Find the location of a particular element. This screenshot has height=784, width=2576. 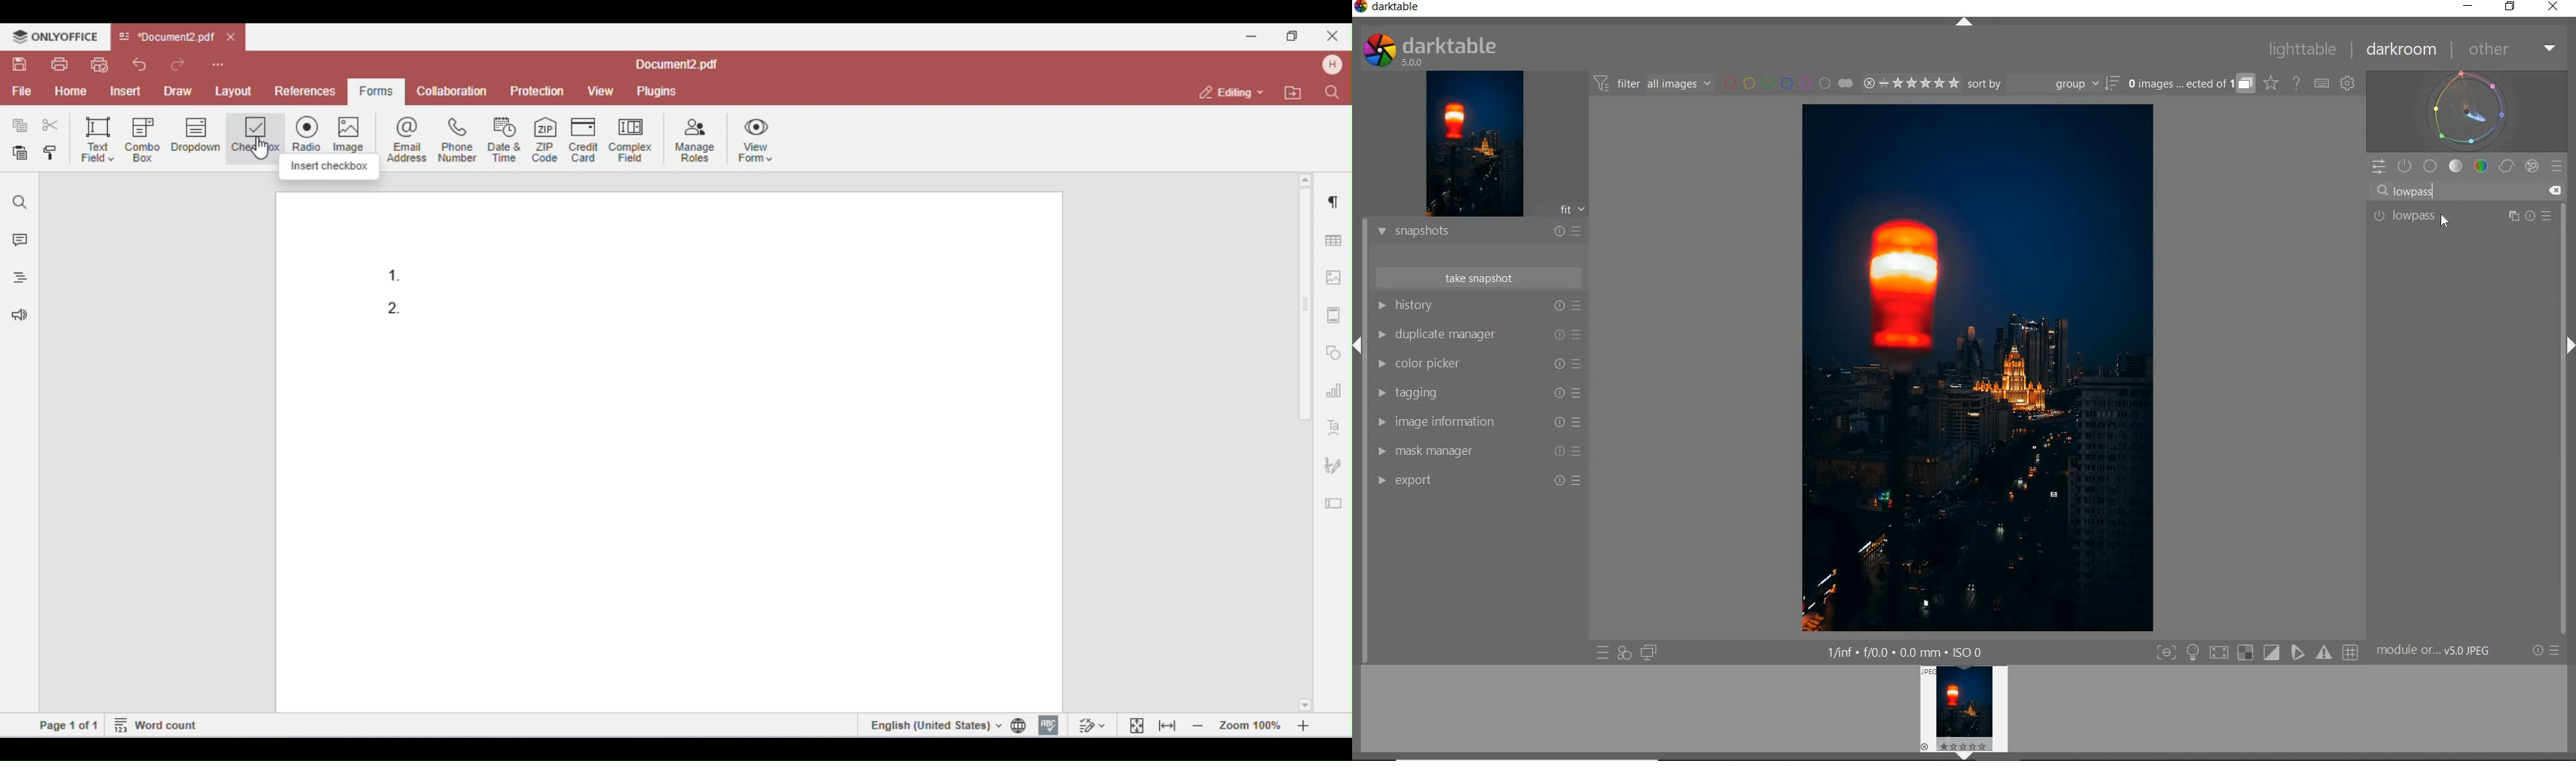

Preset and reset is located at coordinates (2548, 218).